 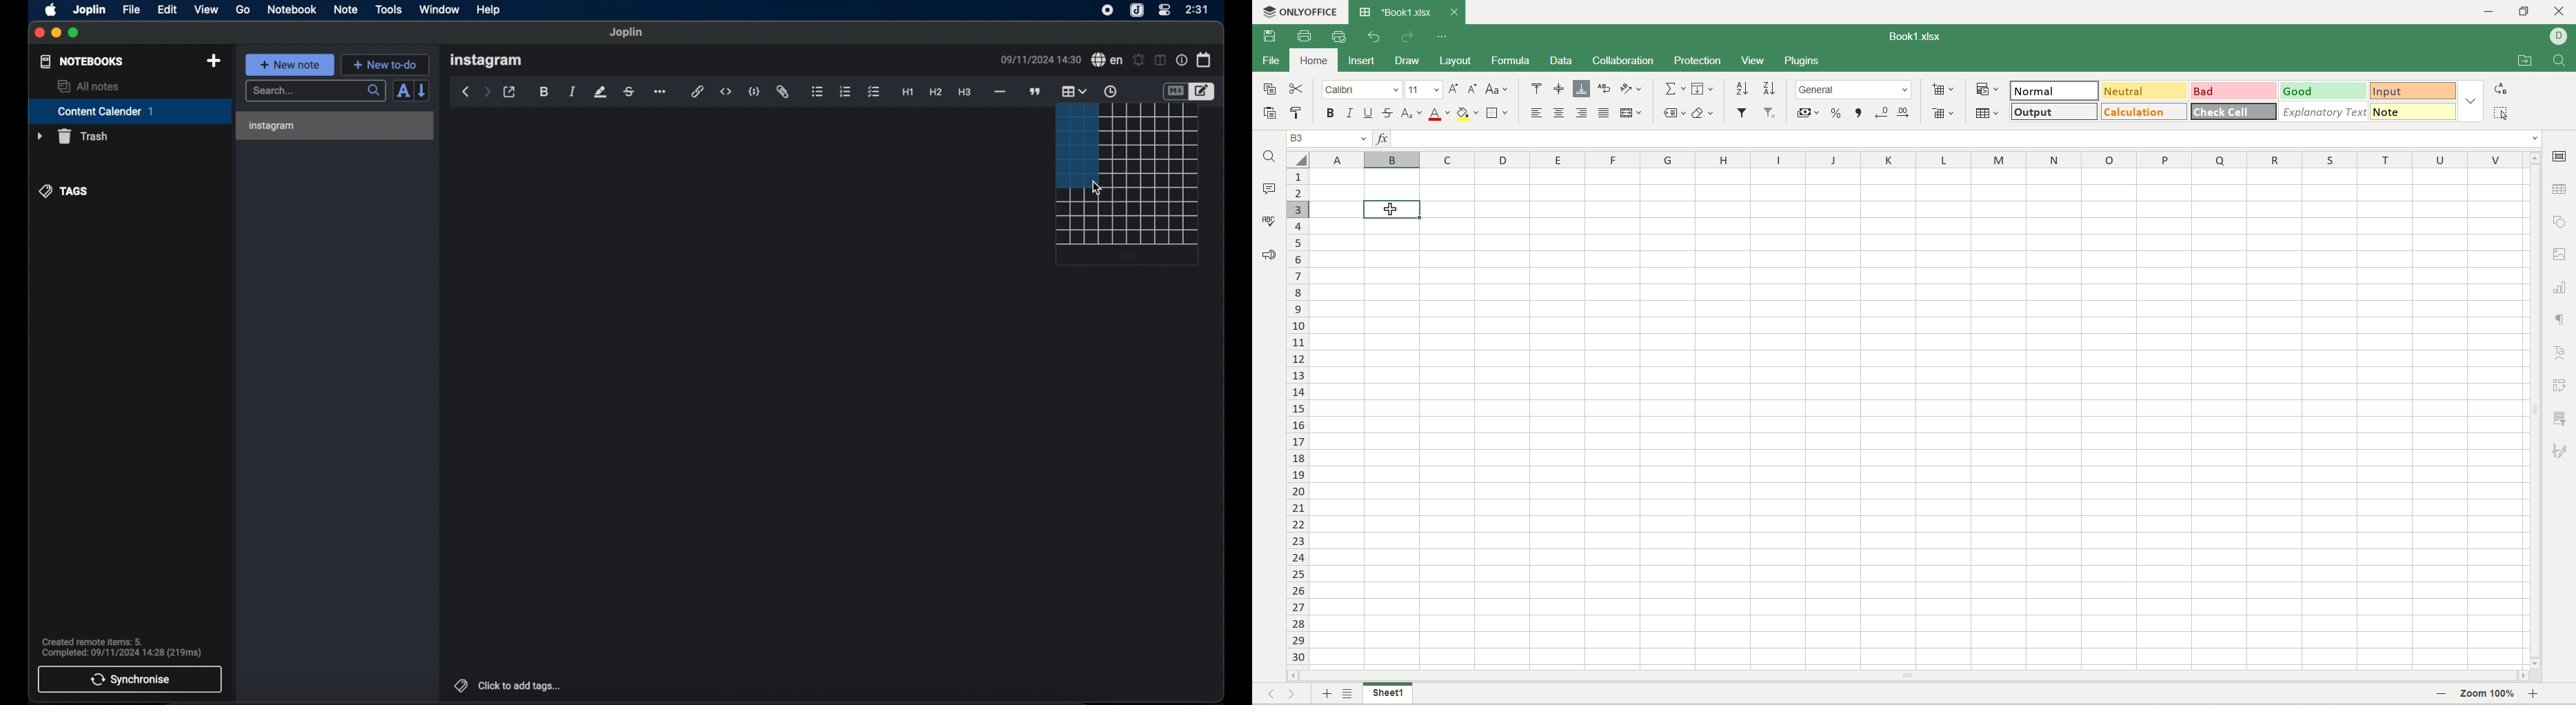 What do you see at coordinates (628, 93) in the screenshot?
I see `strikethrough` at bounding box center [628, 93].